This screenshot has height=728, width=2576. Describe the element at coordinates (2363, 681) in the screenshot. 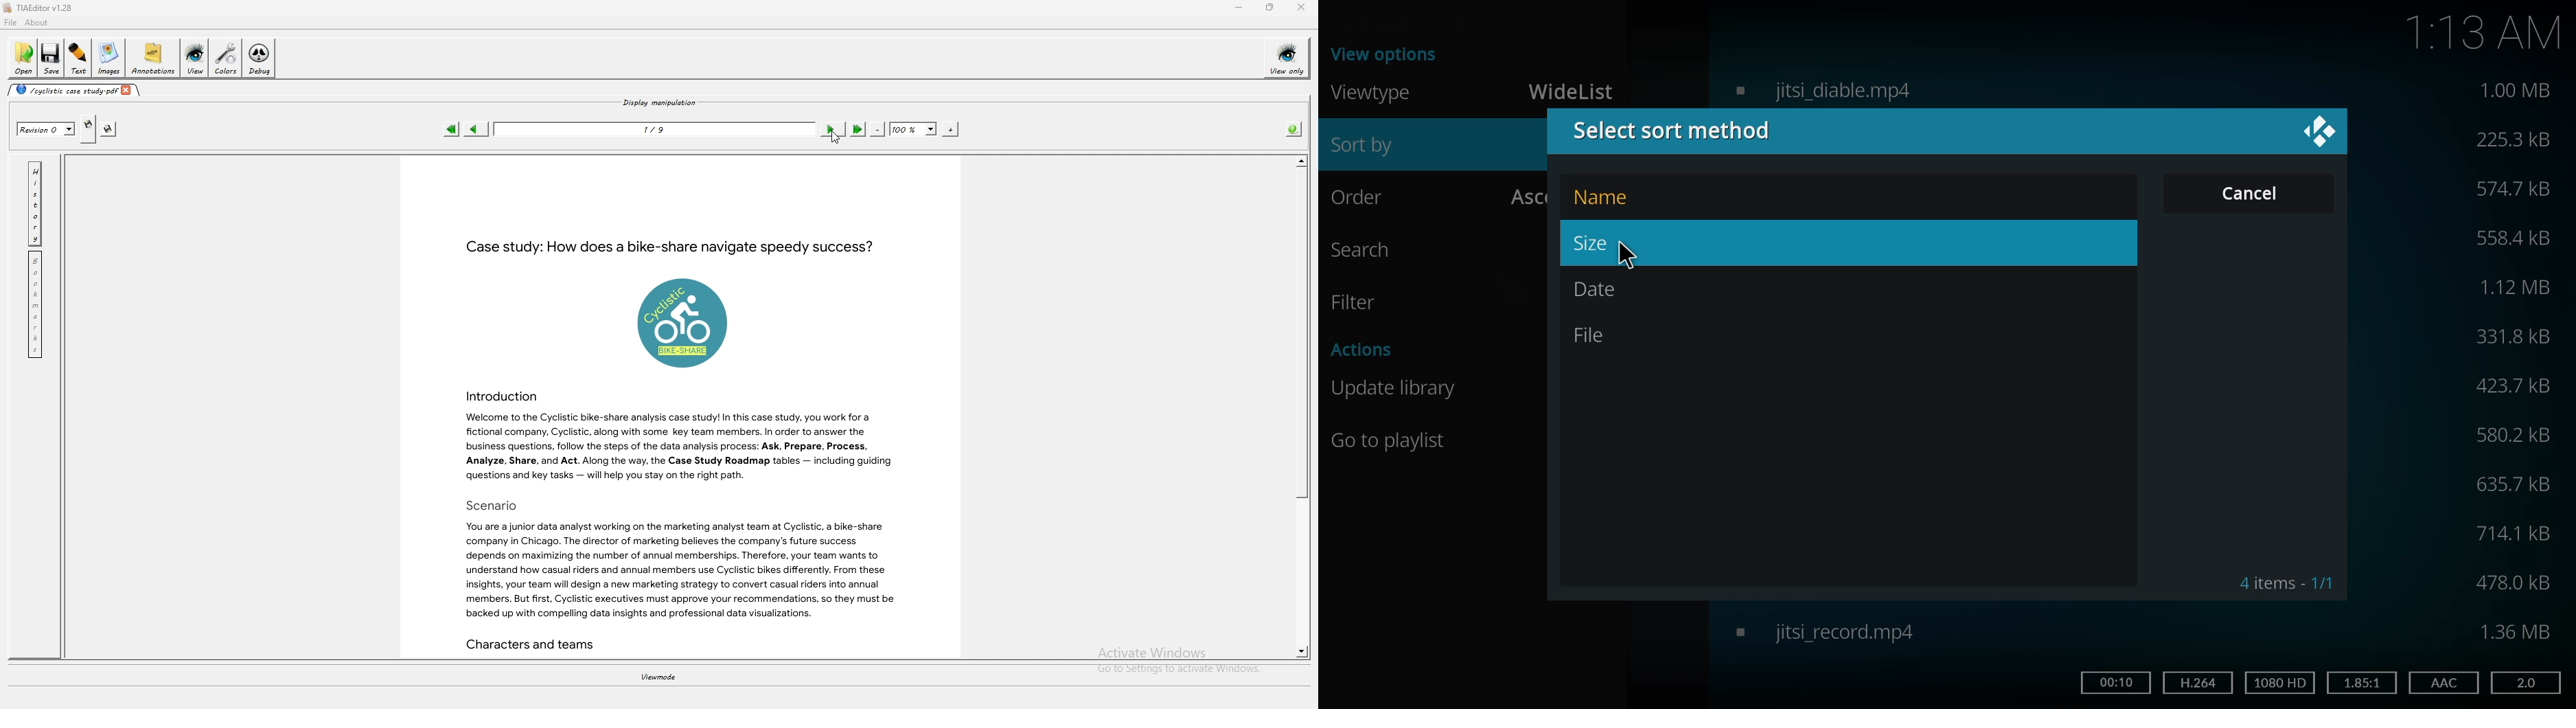

I see `1` at that location.